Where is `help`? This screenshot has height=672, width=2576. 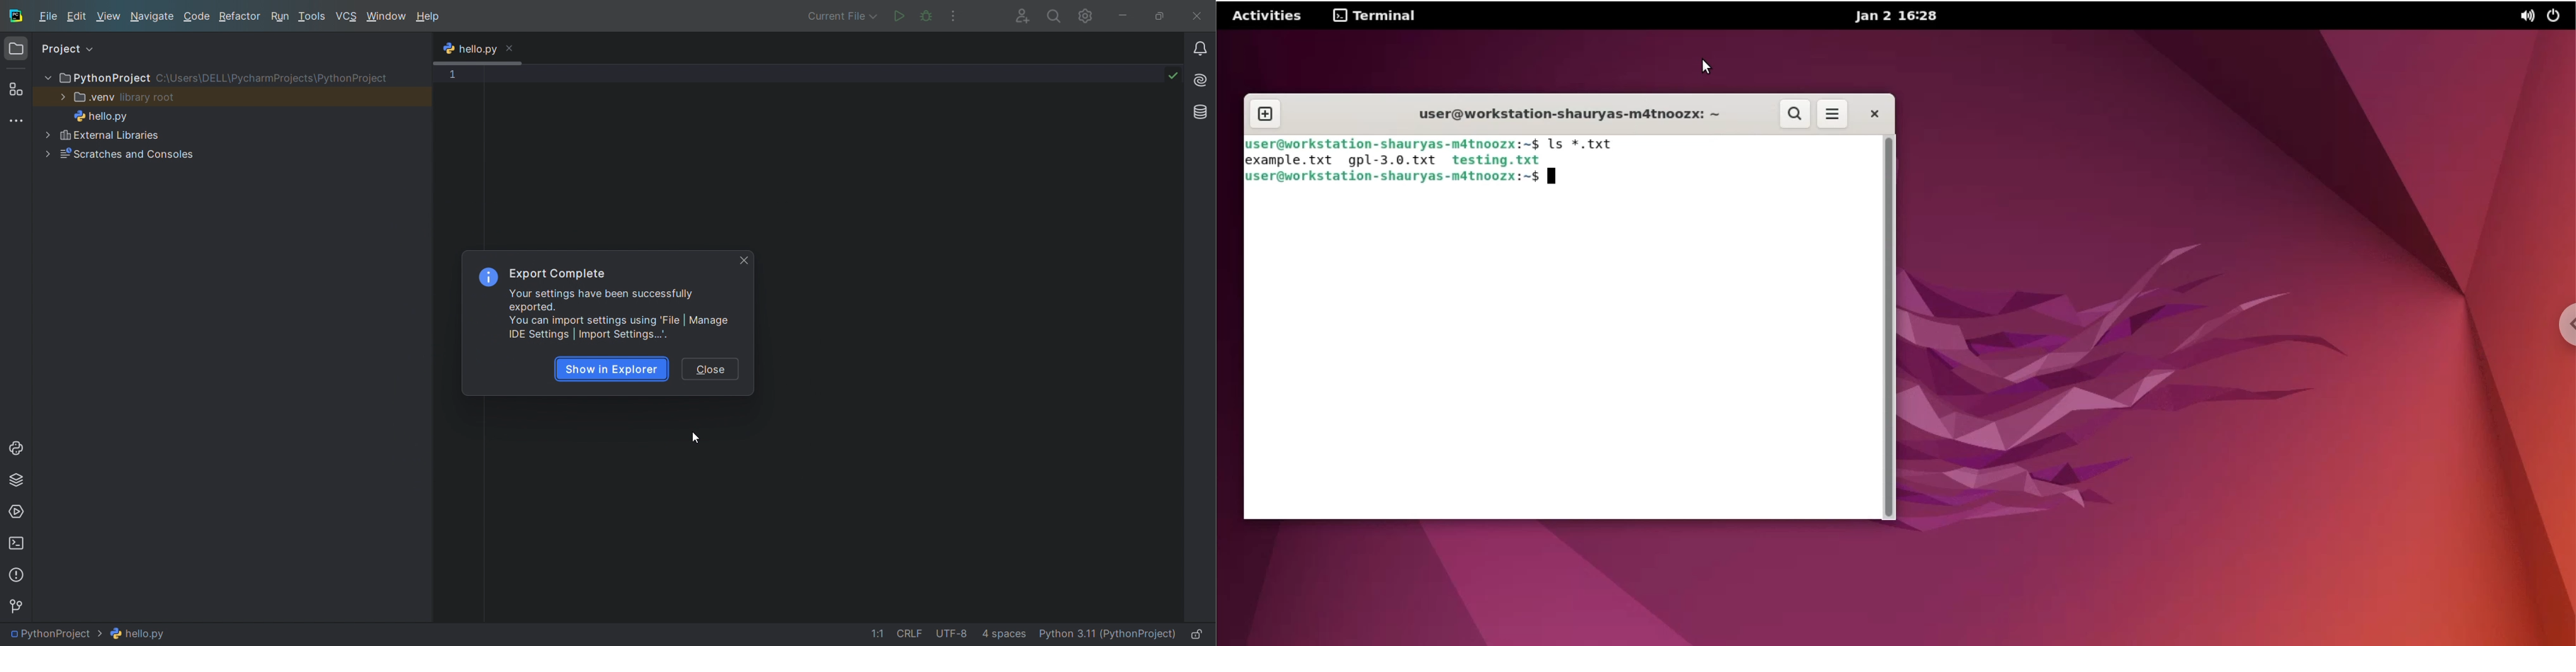
help is located at coordinates (428, 18).